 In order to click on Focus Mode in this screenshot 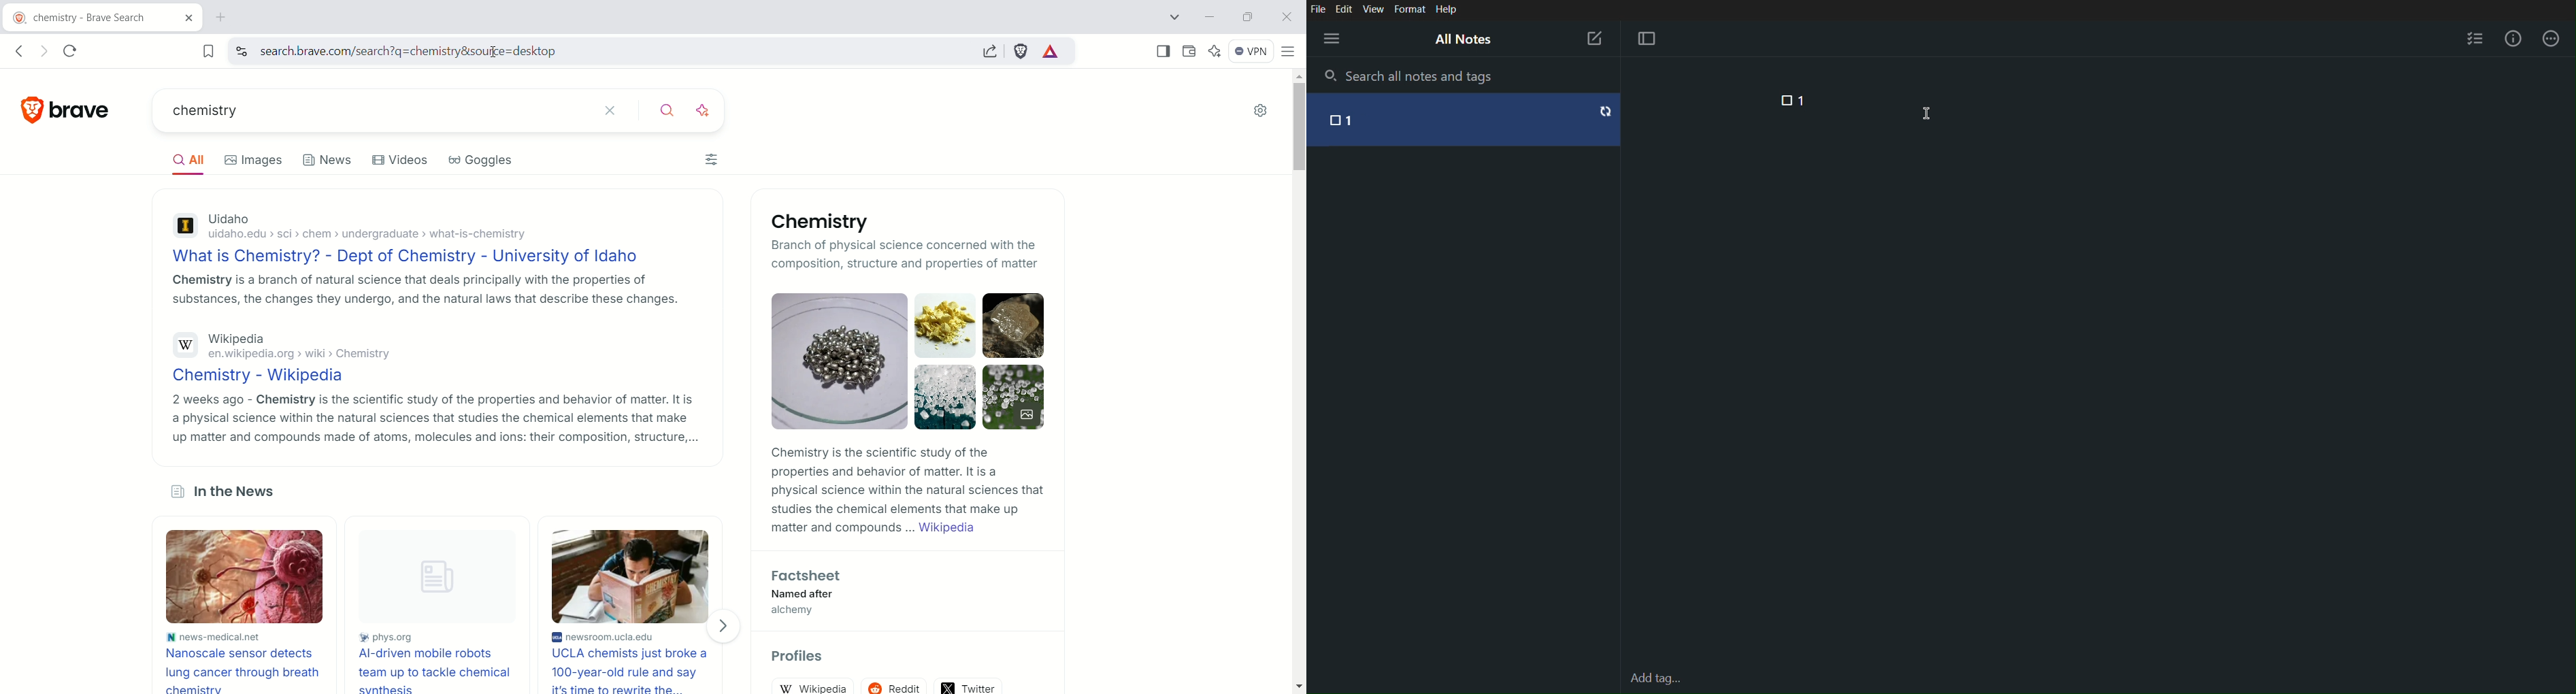, I will do `click(1646, 39)`.